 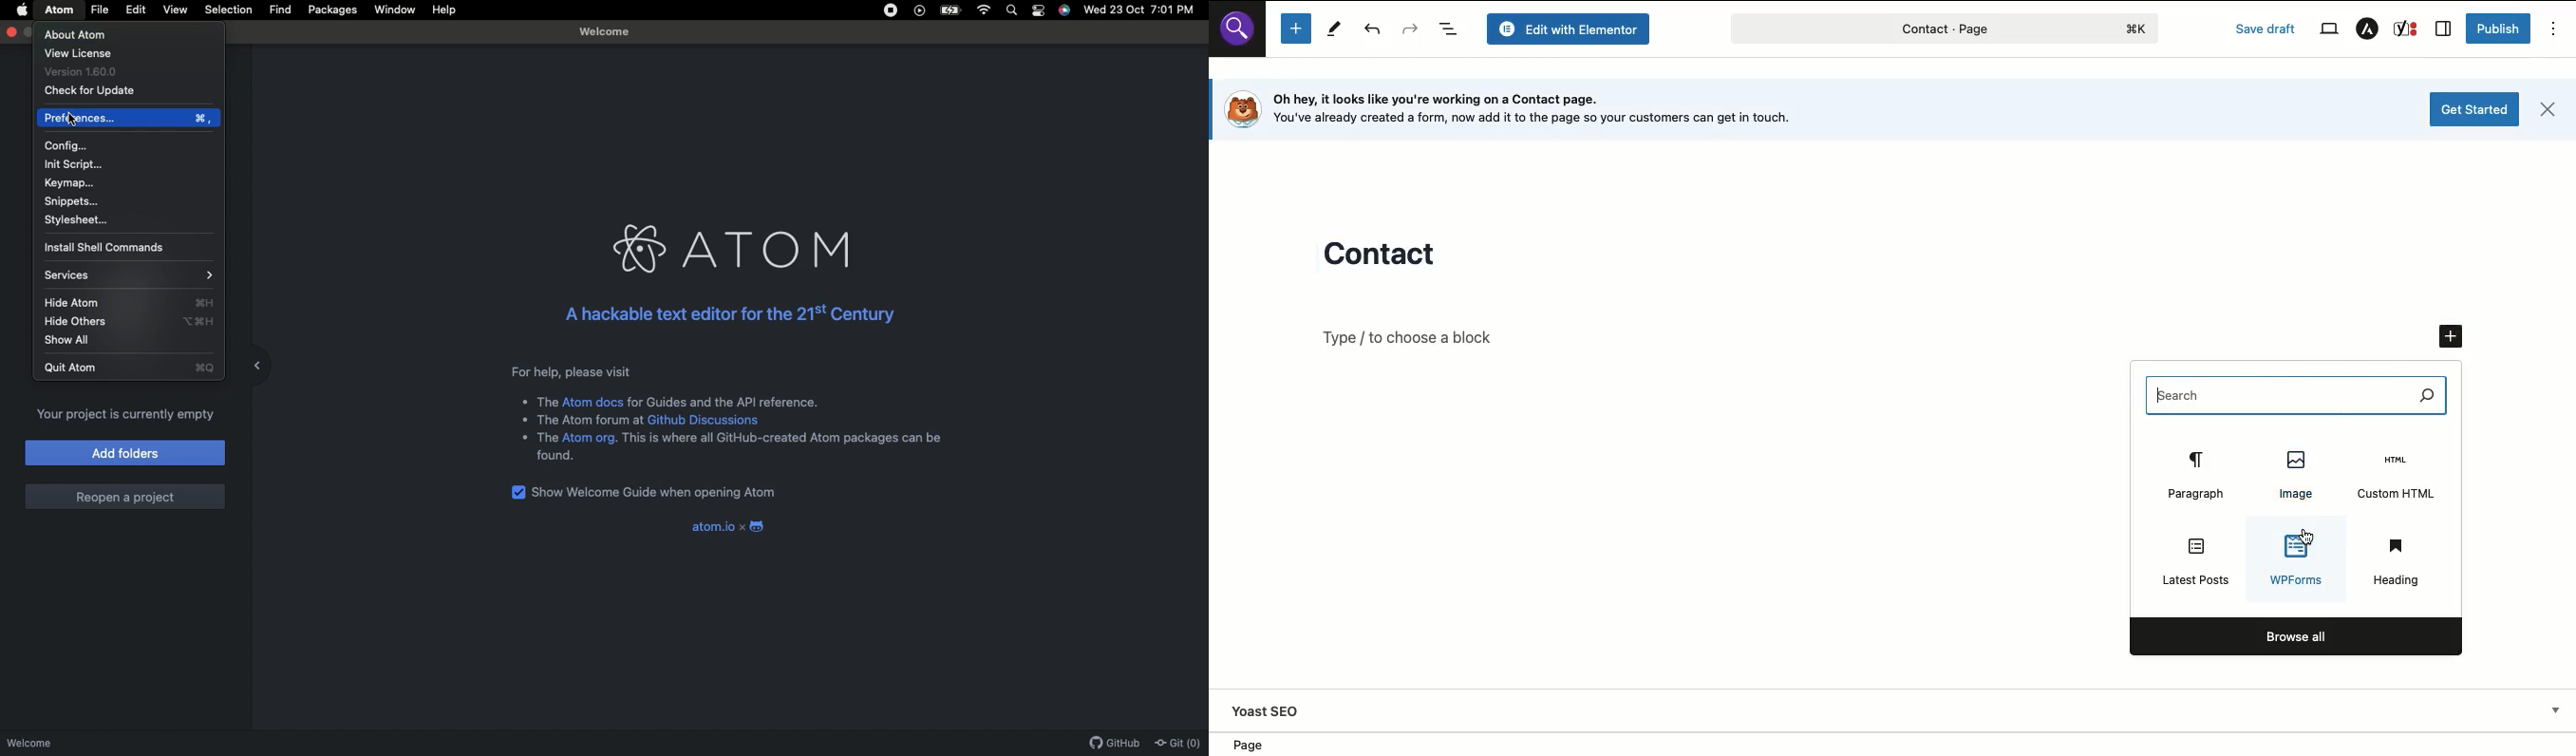 I want to click on Image, so click(x=2296, y=480).